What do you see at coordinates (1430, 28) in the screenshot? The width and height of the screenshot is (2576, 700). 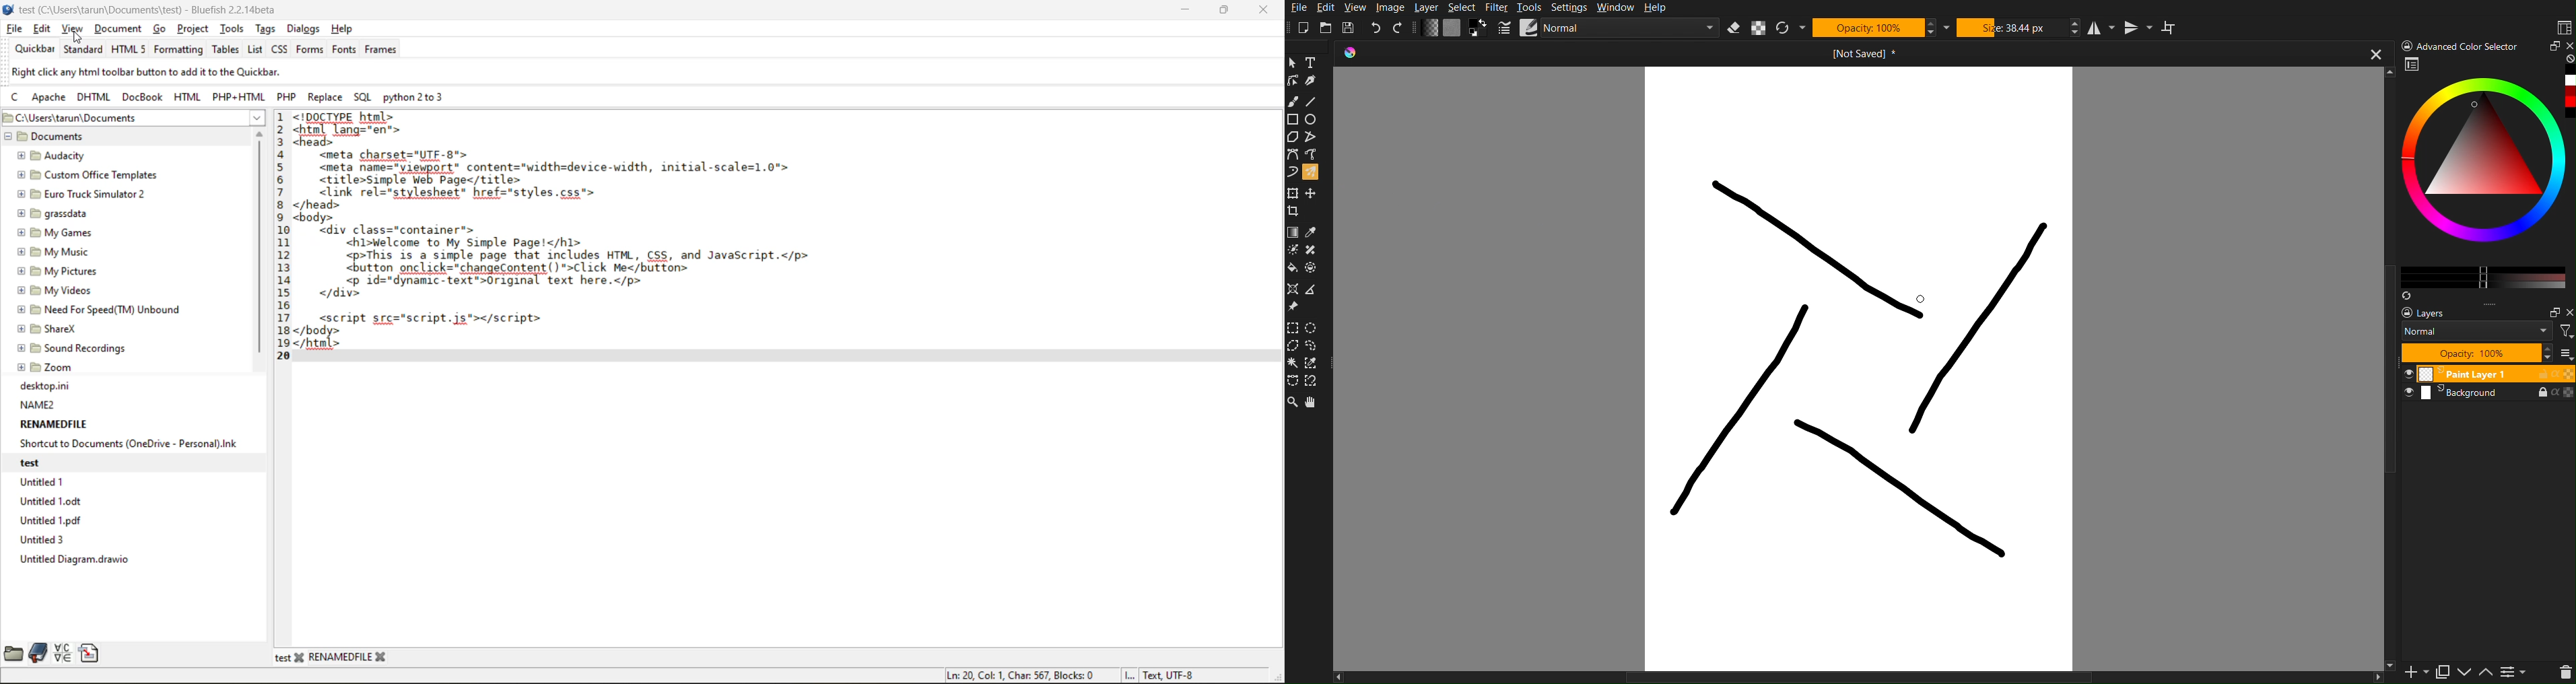 I see `Change Opacity` at bounding box center [1430, 28].